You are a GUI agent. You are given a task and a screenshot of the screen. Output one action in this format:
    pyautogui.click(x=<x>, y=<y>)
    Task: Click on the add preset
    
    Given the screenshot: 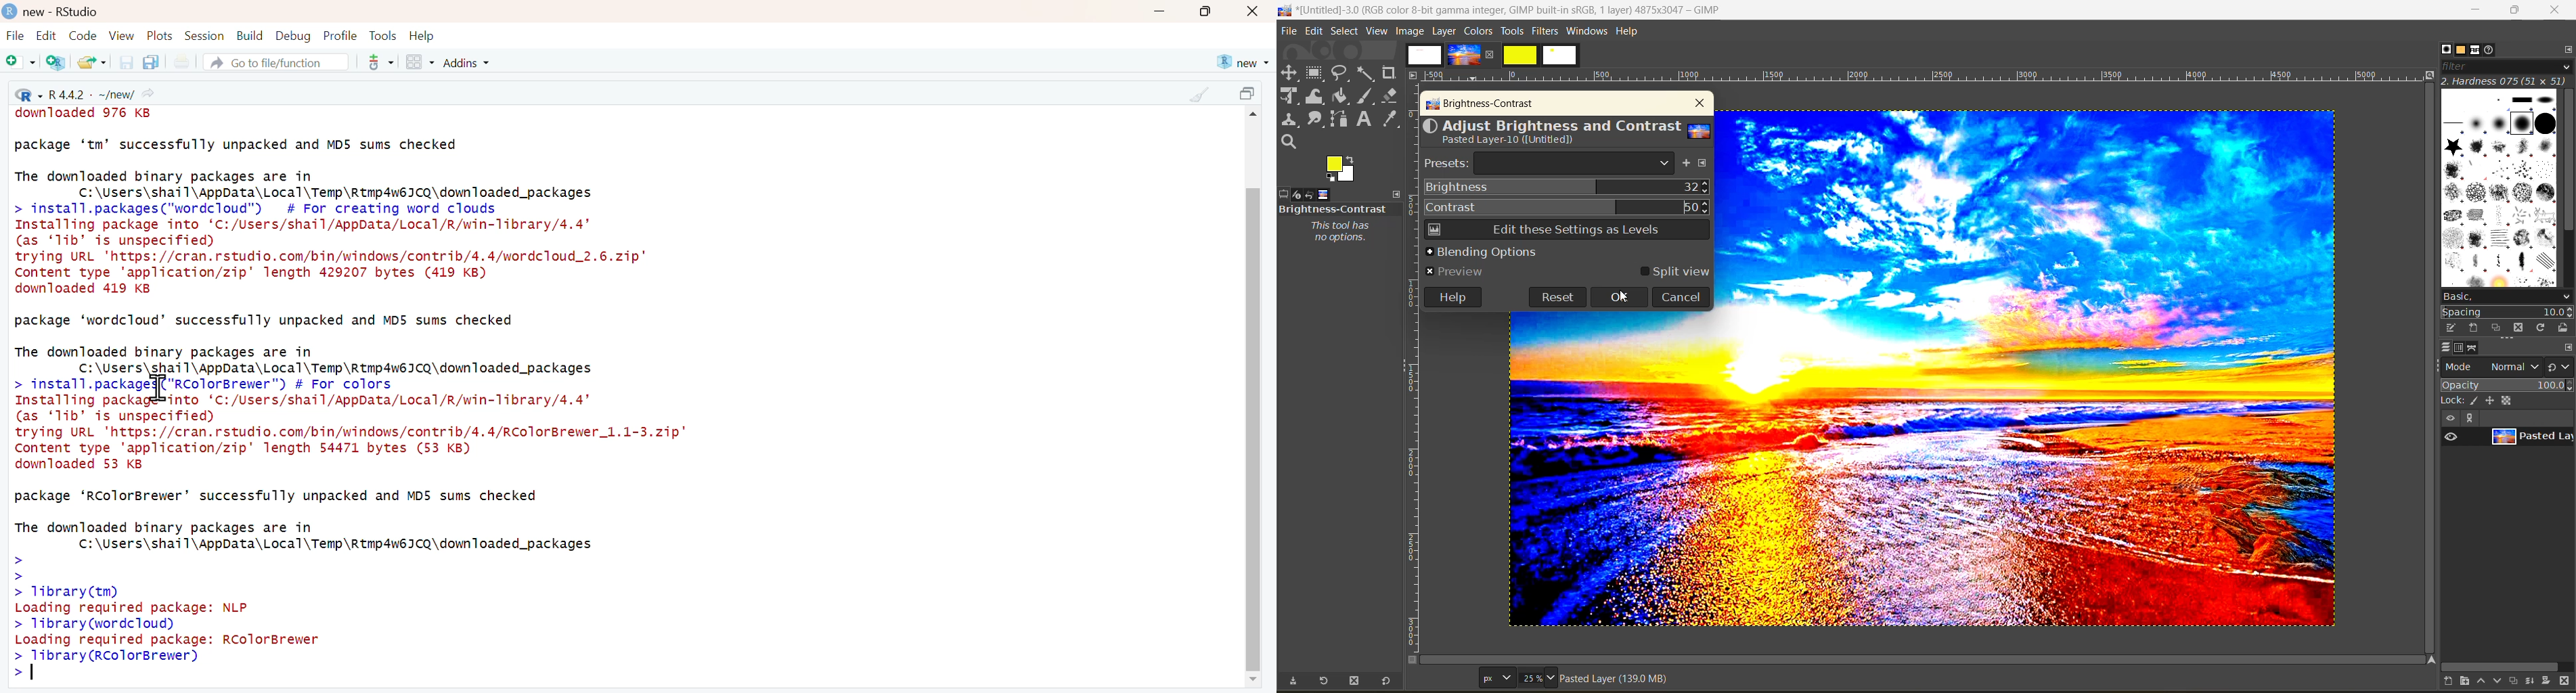 What is the action you would take?
    pyautogui.click(x=1687, y=164)
    